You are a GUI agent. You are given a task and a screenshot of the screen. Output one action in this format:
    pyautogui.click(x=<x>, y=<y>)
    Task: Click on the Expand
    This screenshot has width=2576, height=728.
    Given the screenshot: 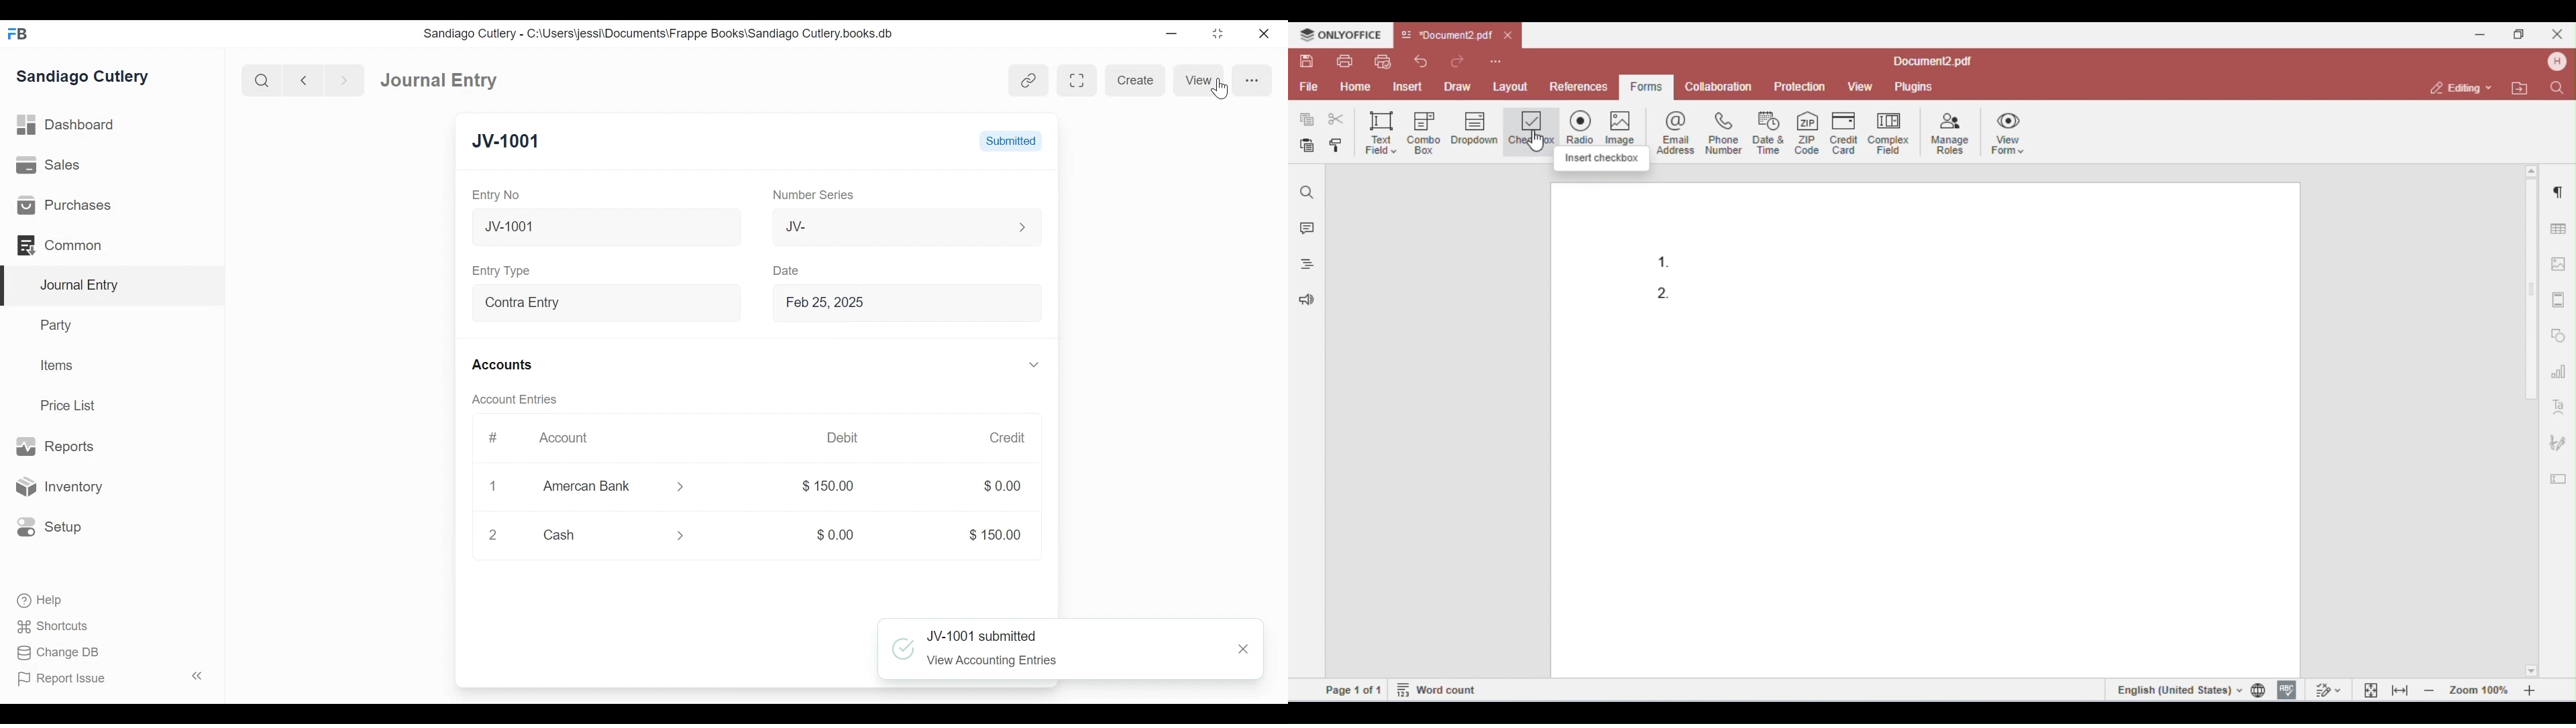 What is the action you would take?
    pyautogui.click(x=679, y=487)
    